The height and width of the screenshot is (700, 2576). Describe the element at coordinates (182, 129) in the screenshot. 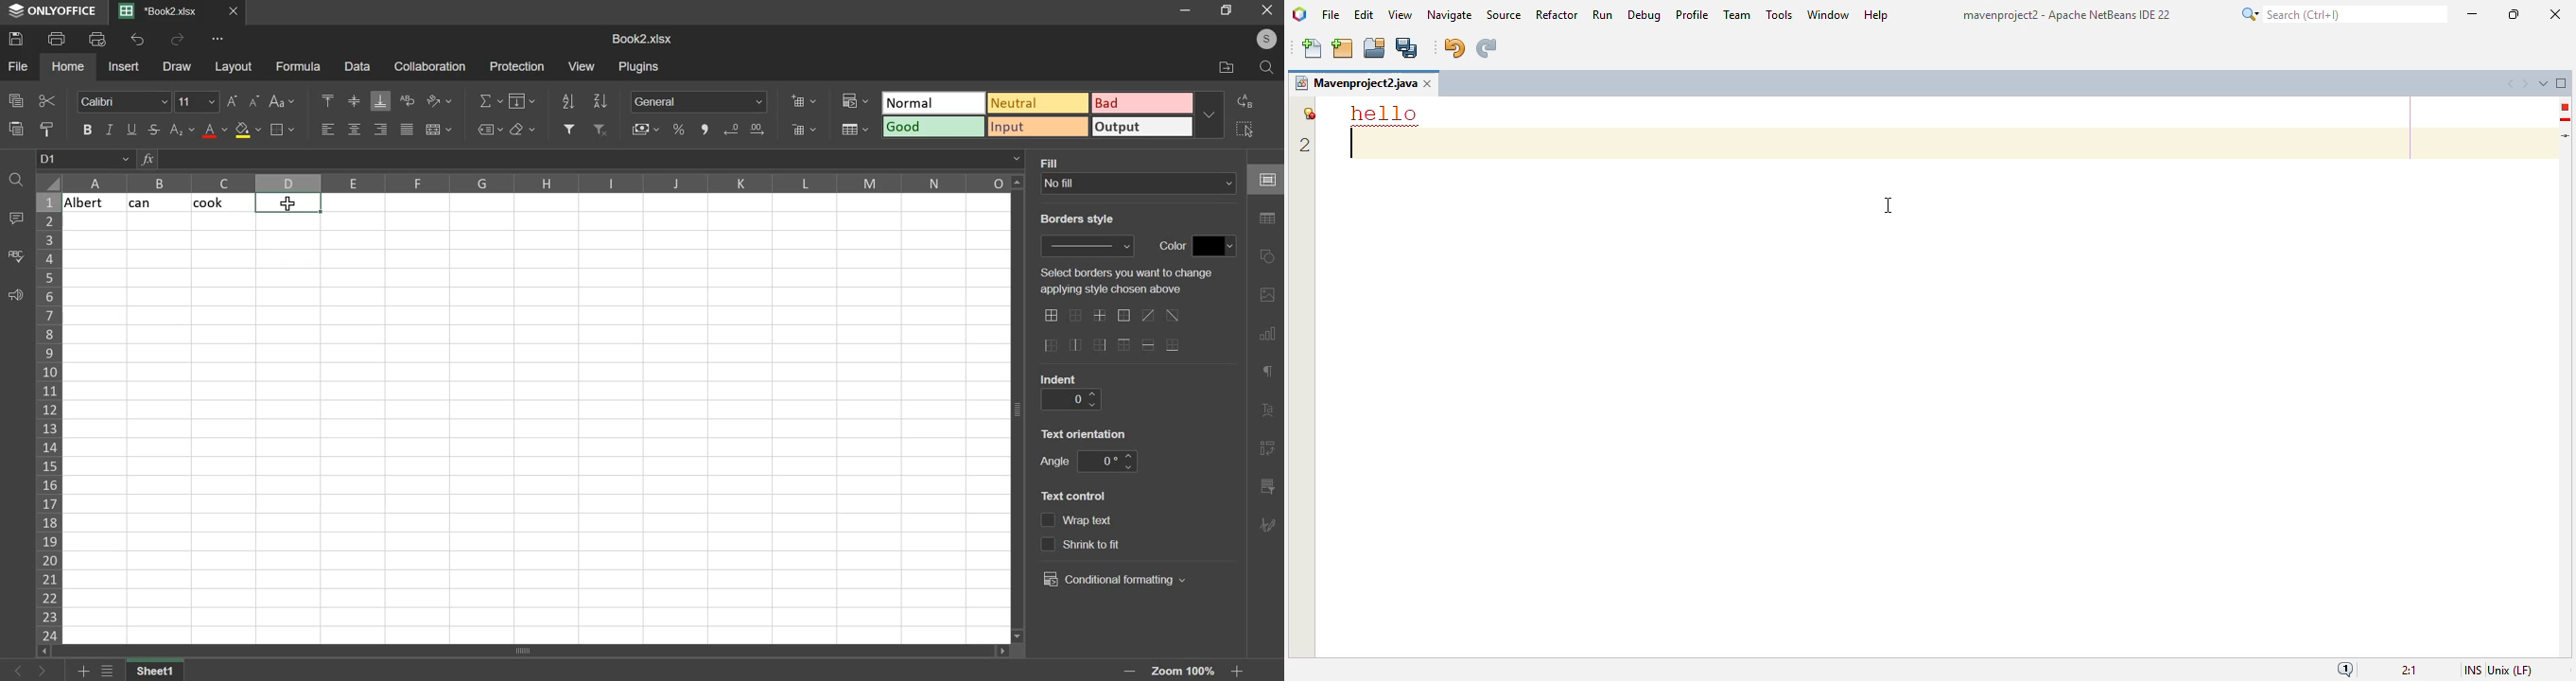

I see `subscript & superscript` at that location.